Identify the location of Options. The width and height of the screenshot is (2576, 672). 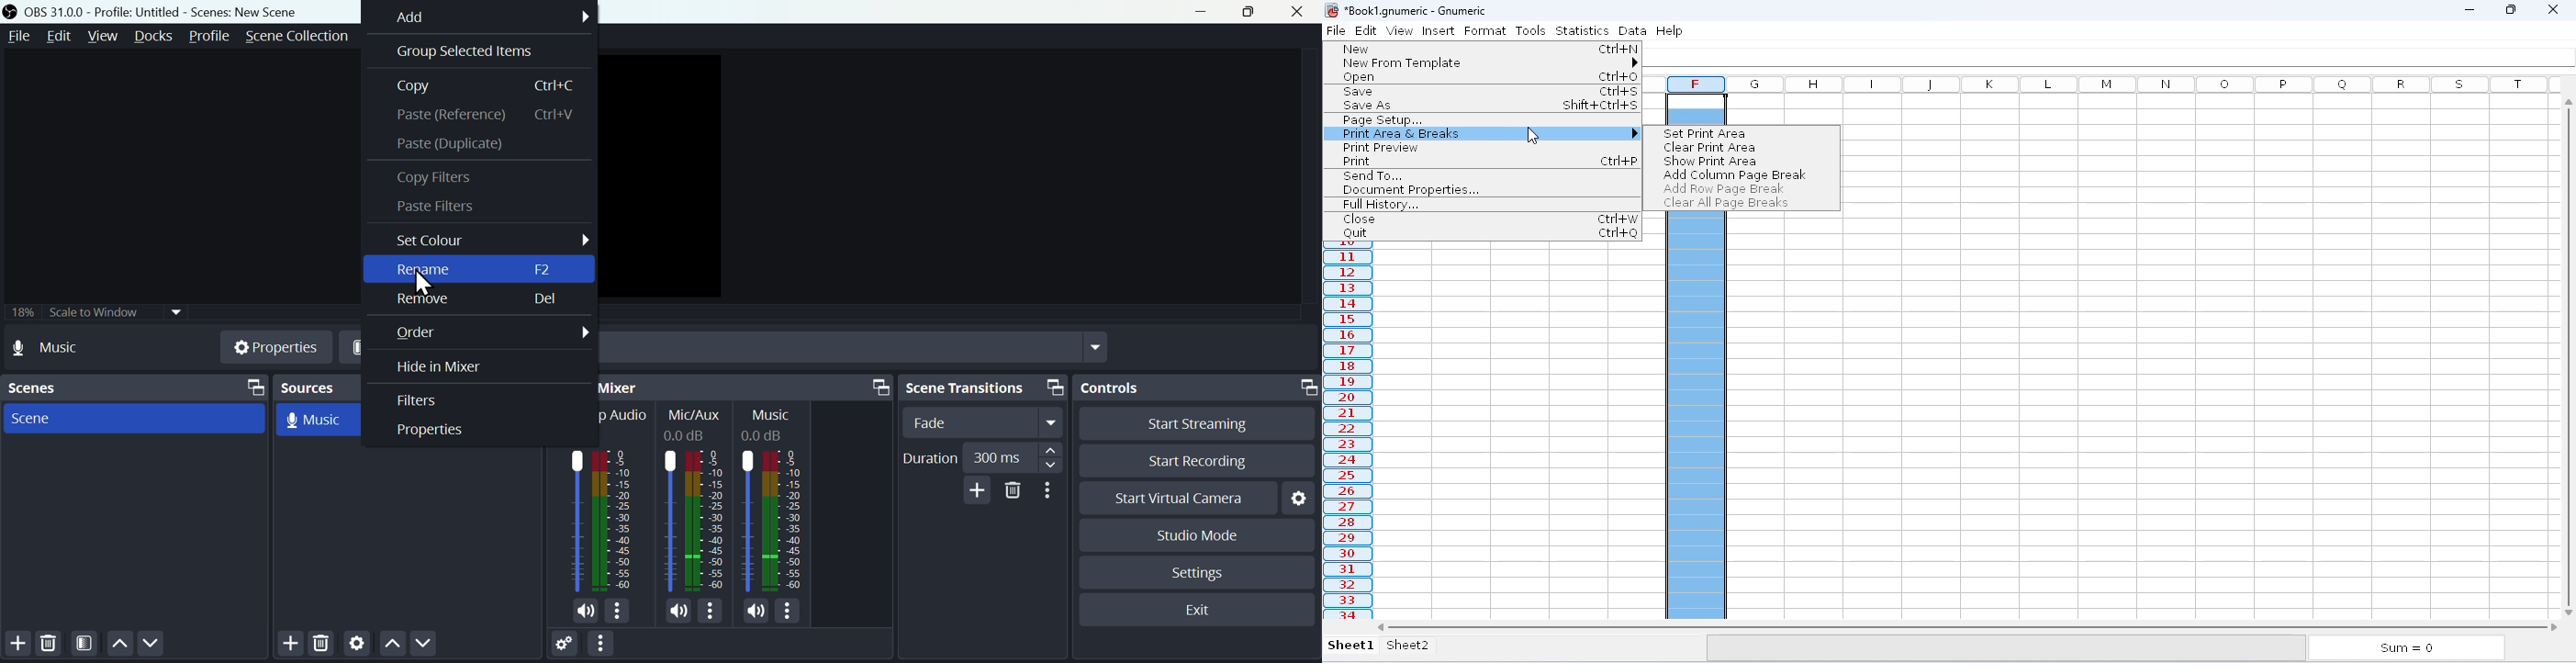
(789, 611).